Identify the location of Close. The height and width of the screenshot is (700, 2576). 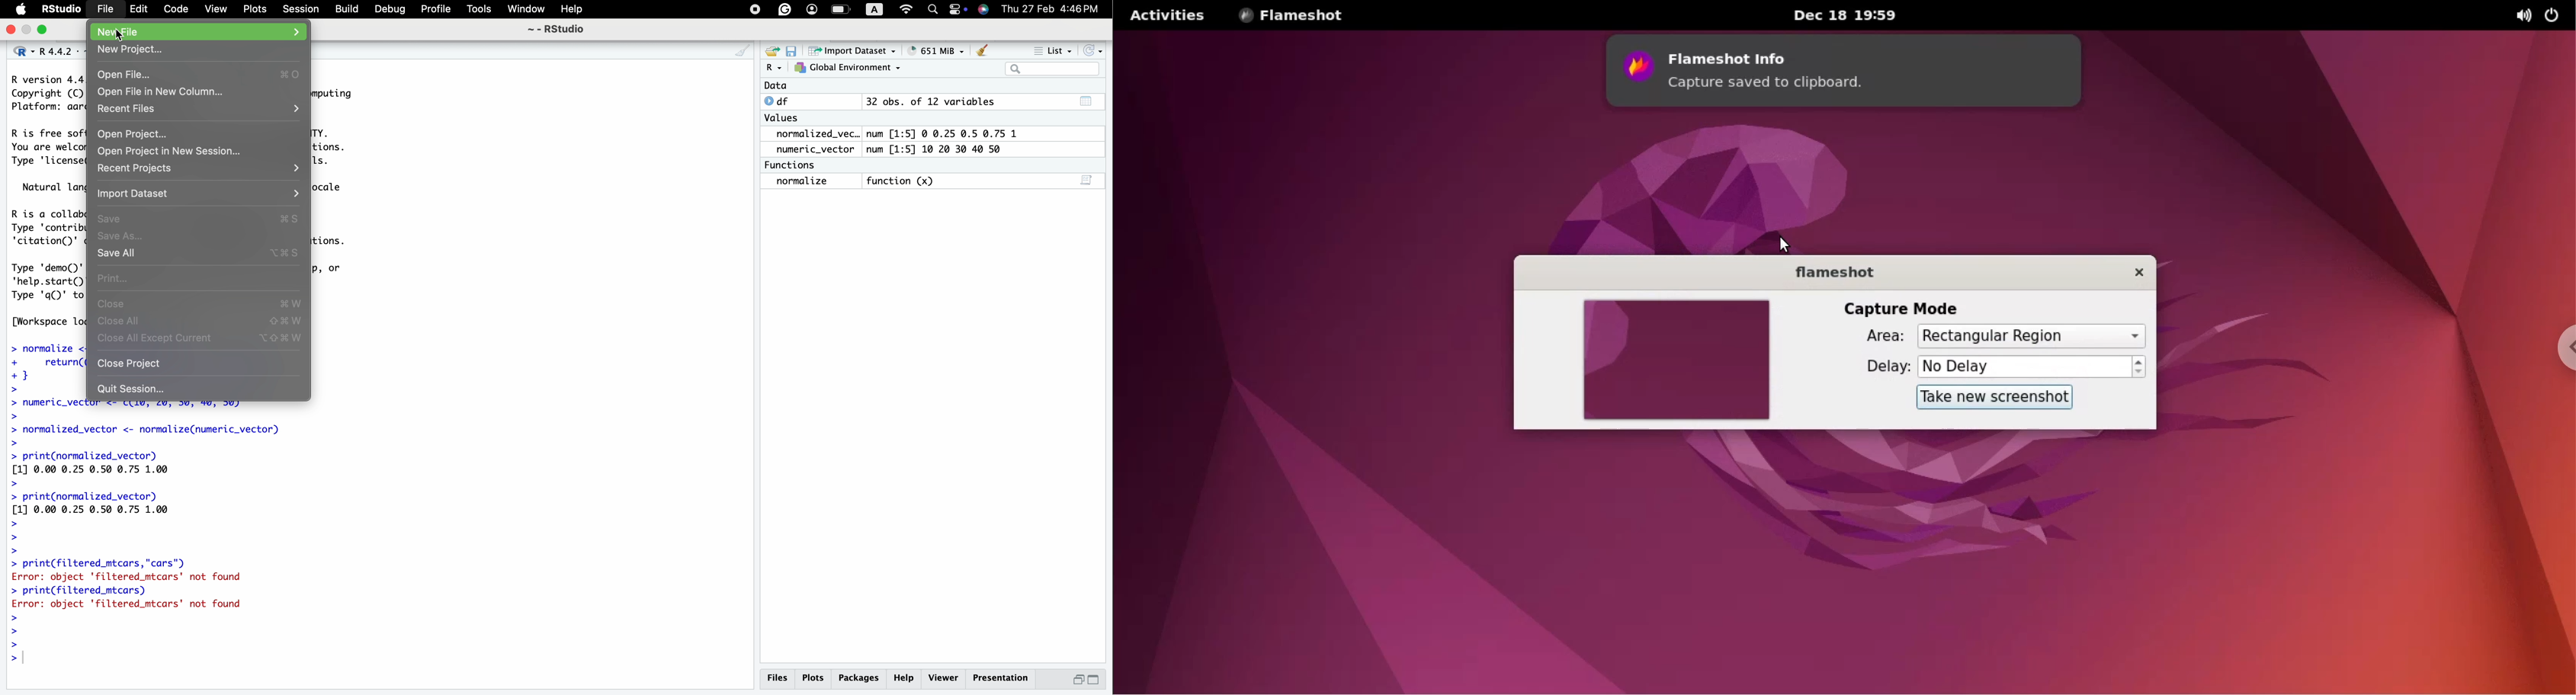
(200, 304).